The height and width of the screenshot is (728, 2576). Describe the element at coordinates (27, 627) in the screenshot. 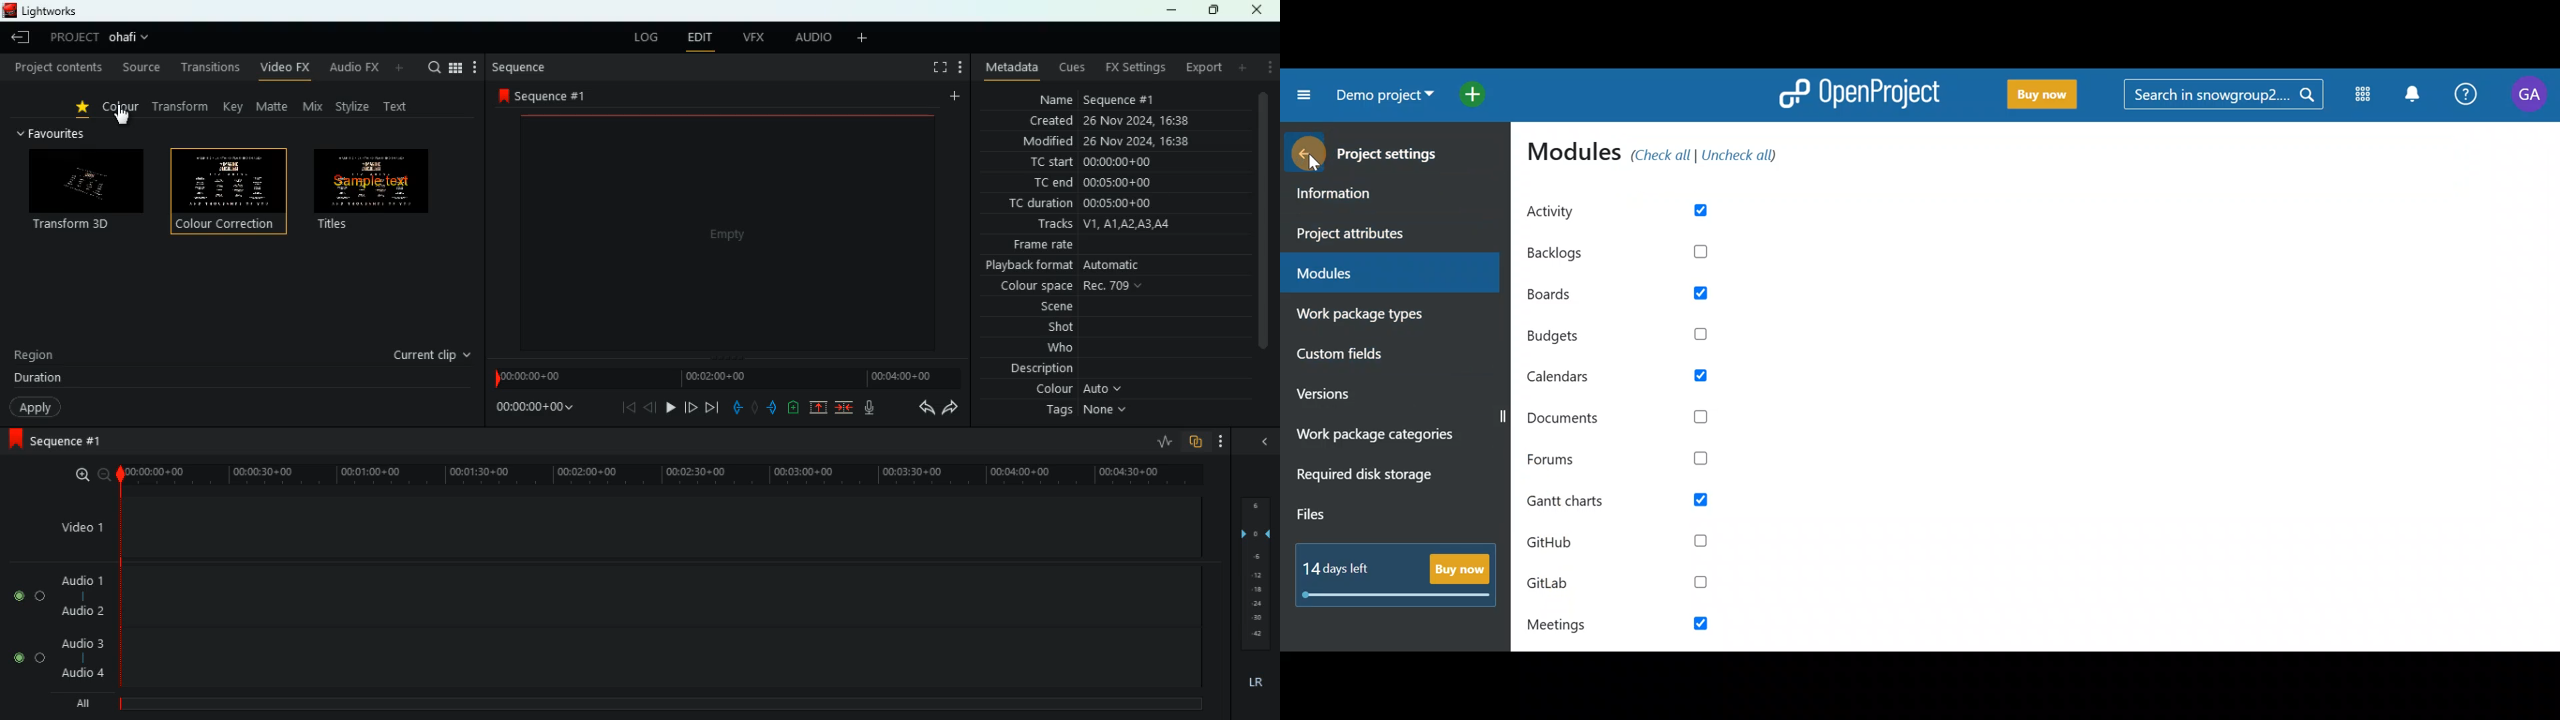

I see `radio button` at that location.